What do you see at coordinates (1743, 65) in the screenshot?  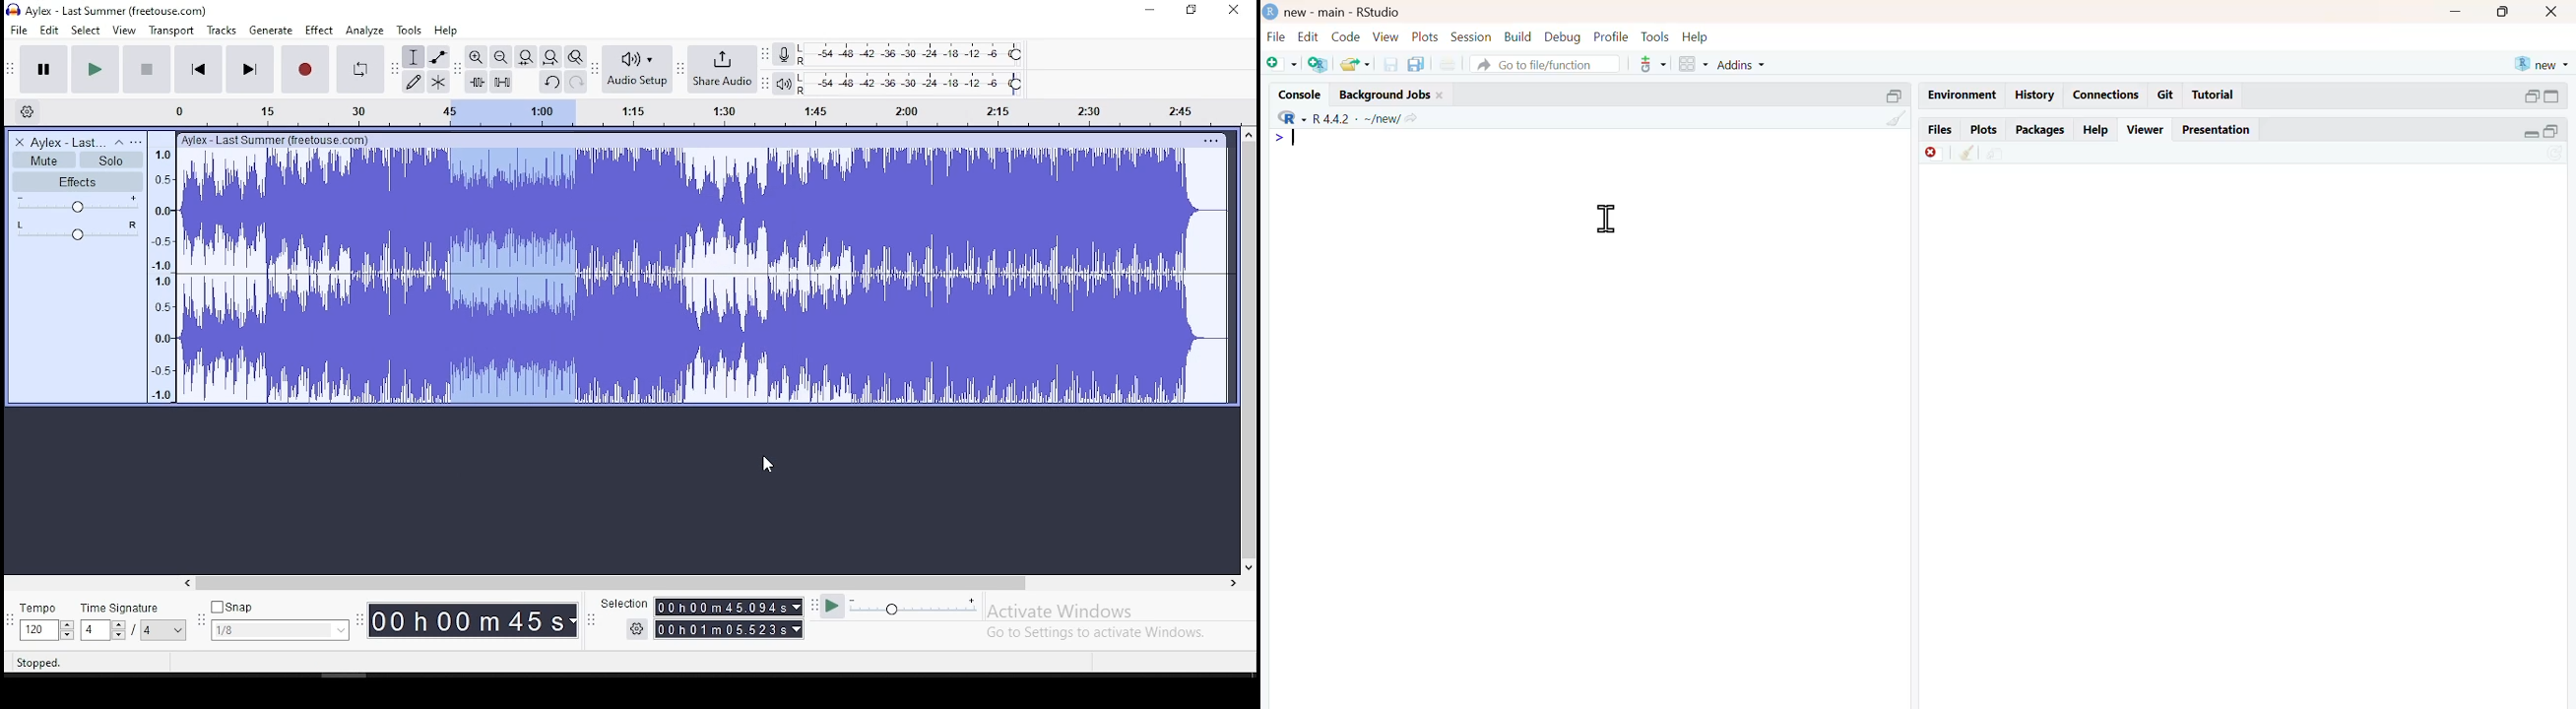 I see `addins` at bounding box center [1743, 65].